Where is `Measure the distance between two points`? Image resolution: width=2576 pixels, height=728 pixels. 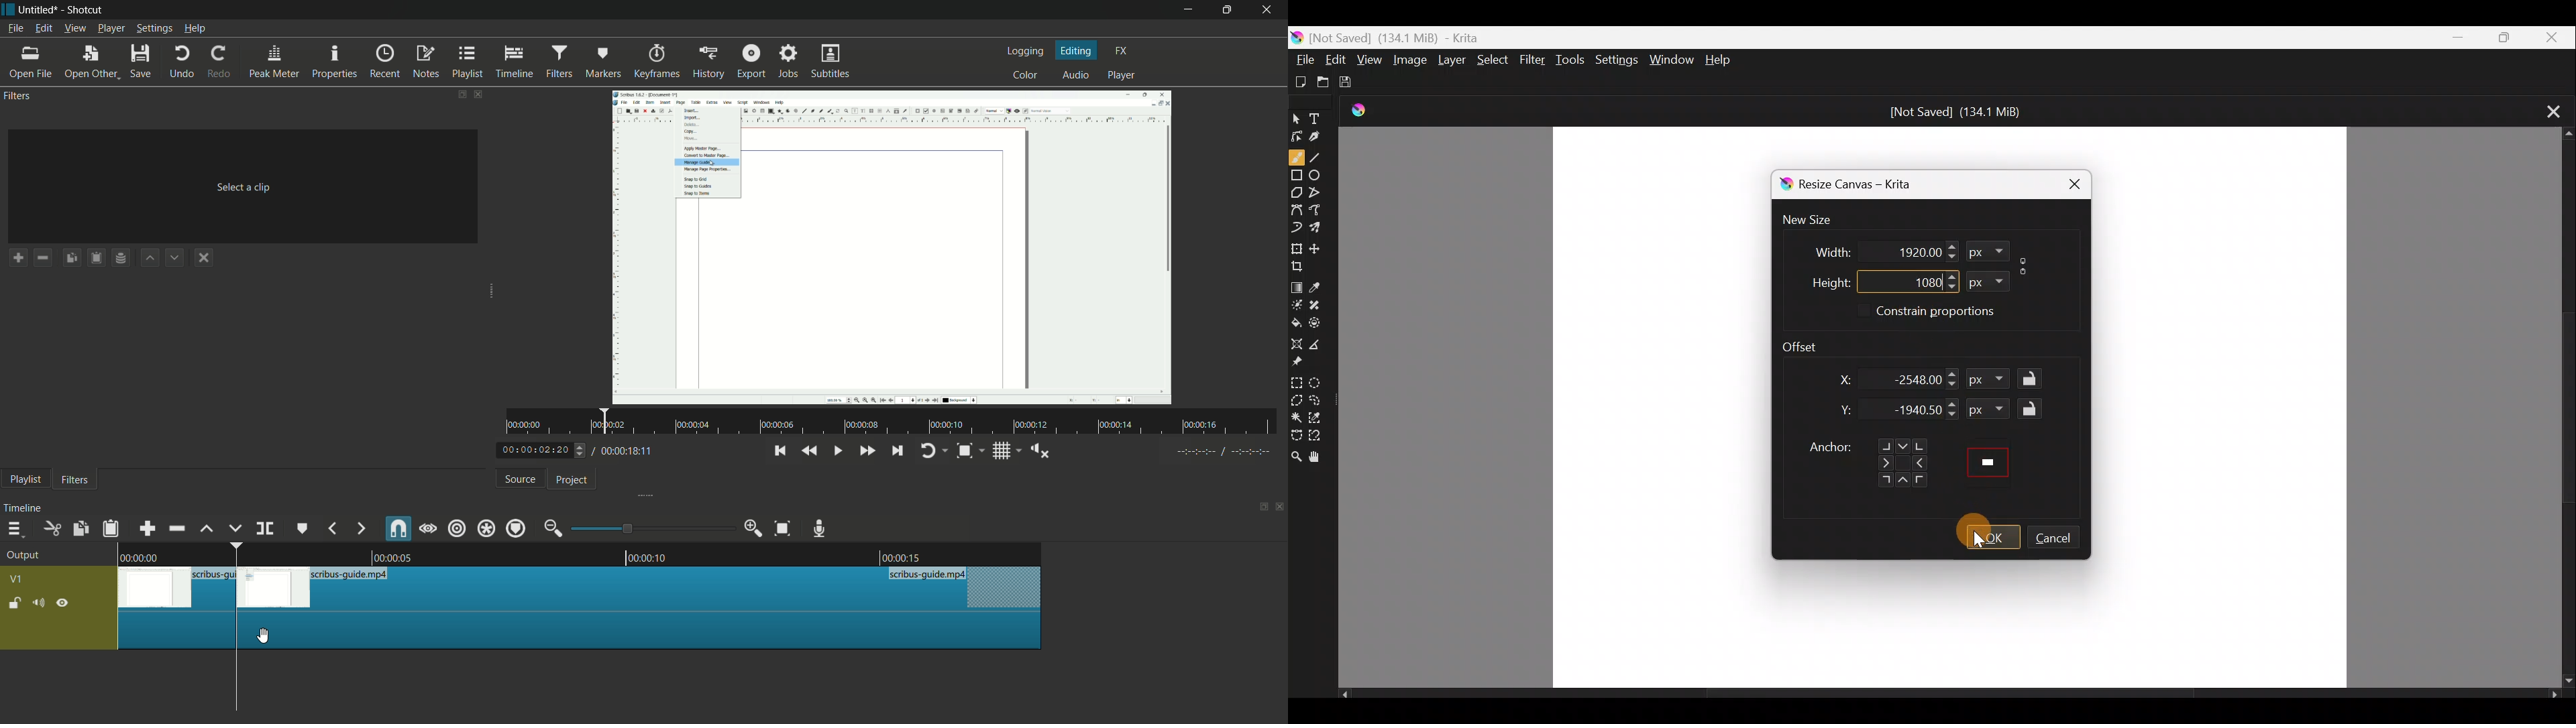 Measure the distance between two points is located at coordinates (1319, 345).